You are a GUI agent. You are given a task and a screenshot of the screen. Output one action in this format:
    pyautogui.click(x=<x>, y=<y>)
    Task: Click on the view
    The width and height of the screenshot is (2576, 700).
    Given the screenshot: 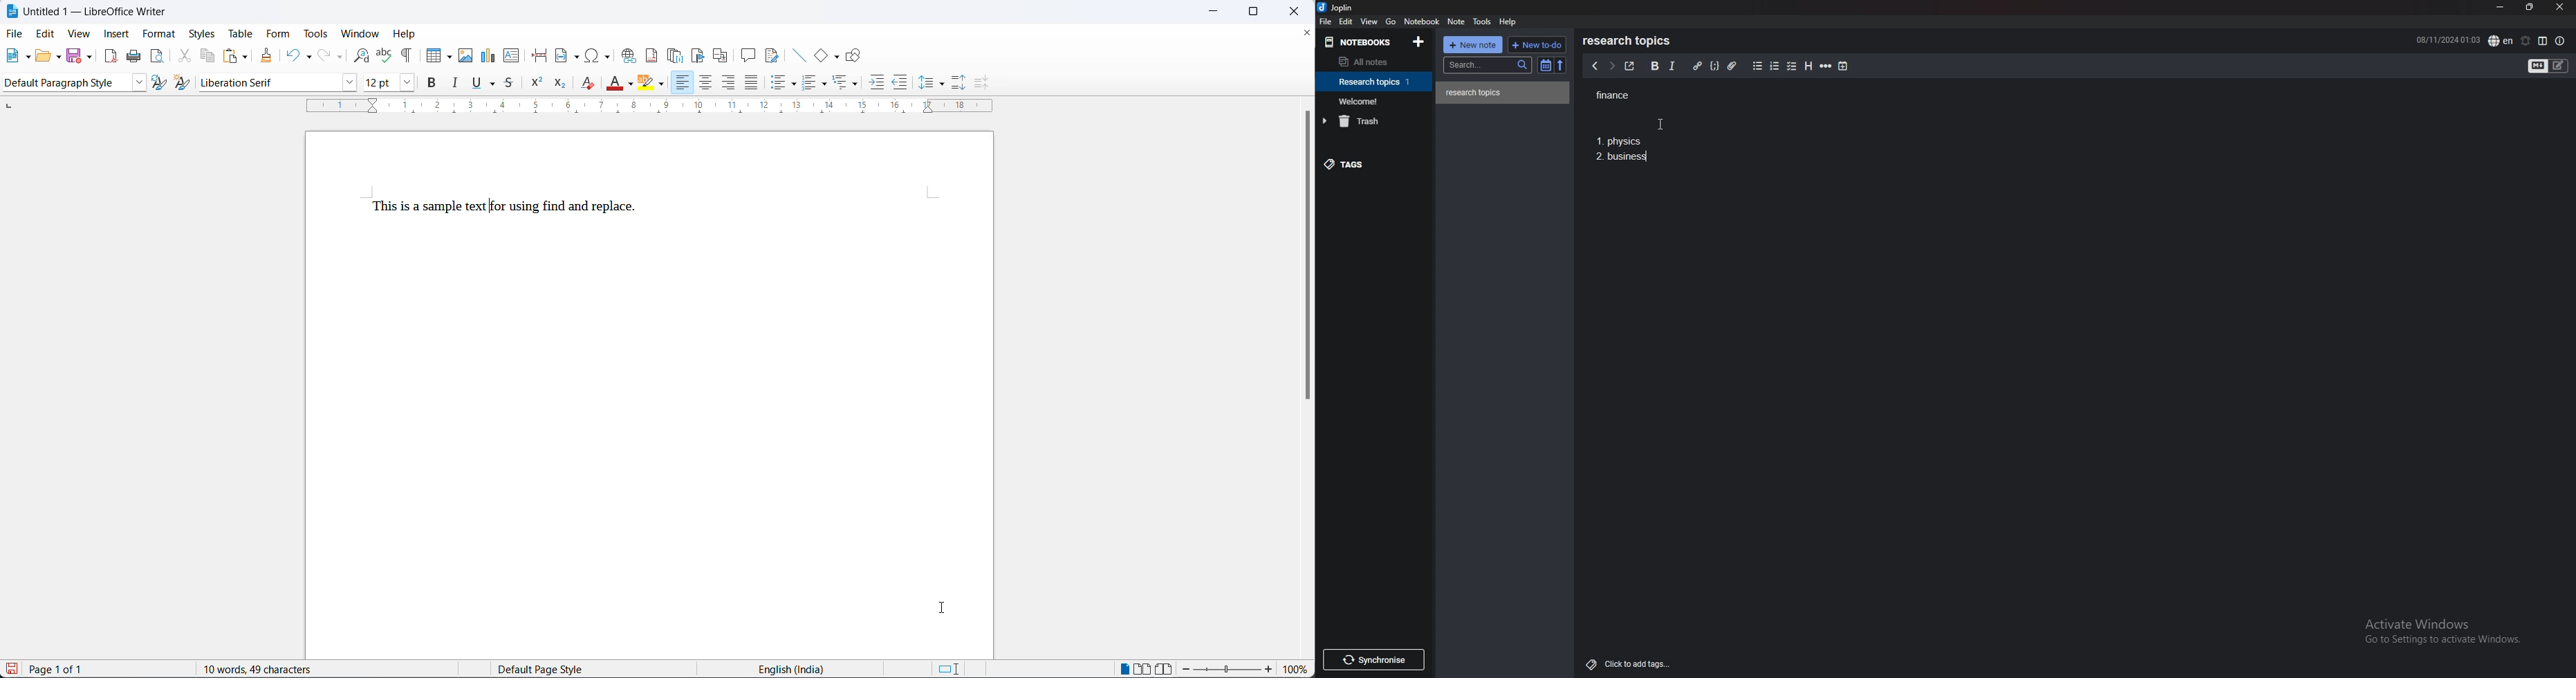 What is the action you would take?
    pyautogui.click(x=1370, y=22)
    